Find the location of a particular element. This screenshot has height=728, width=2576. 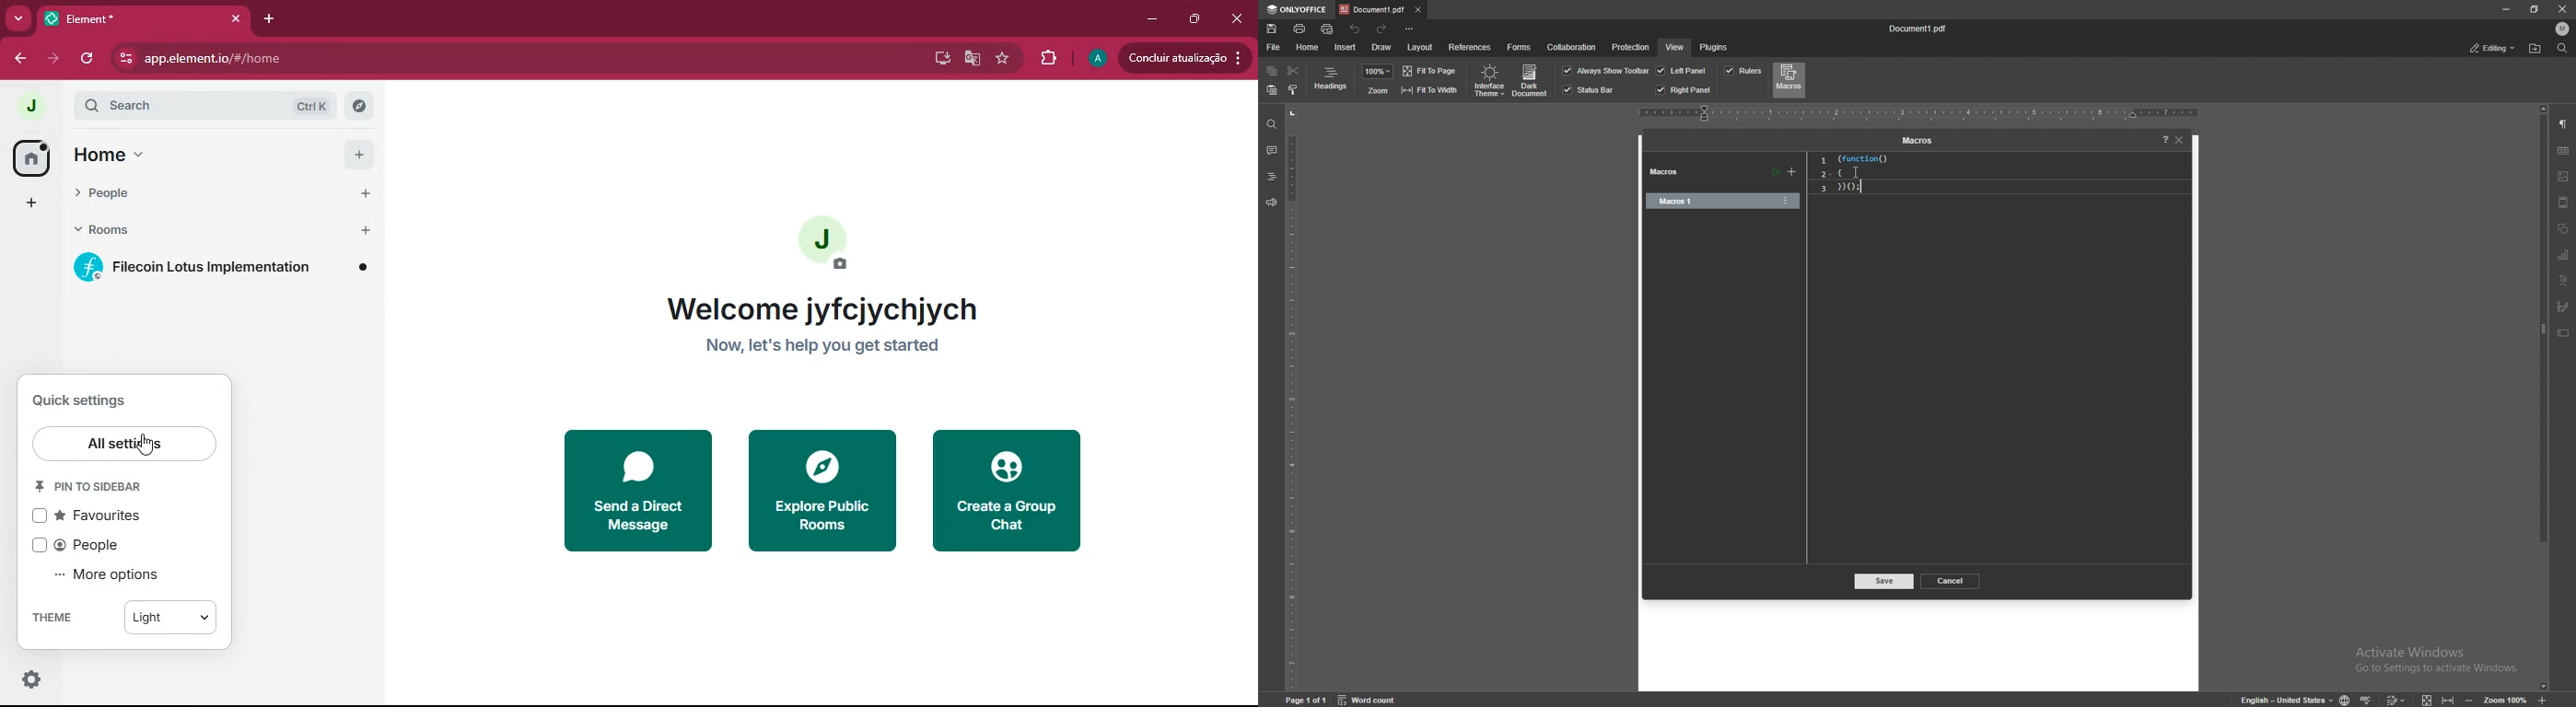

table is located at coordinates (2564, 151).